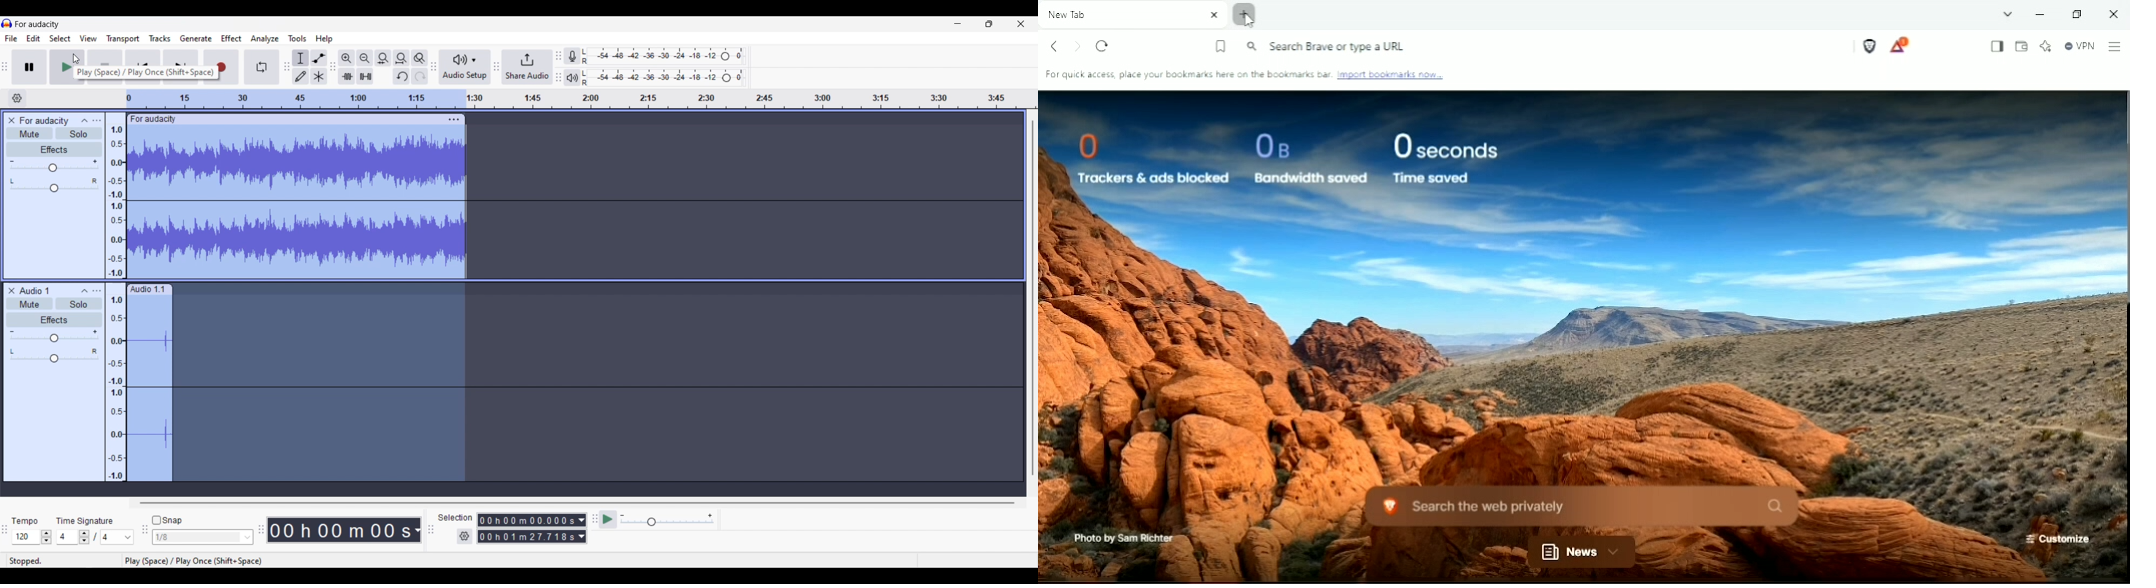  What do you see at coordinates (25, 521) in the screenshot?
I see `tempo` at bounding box center [25, 521].